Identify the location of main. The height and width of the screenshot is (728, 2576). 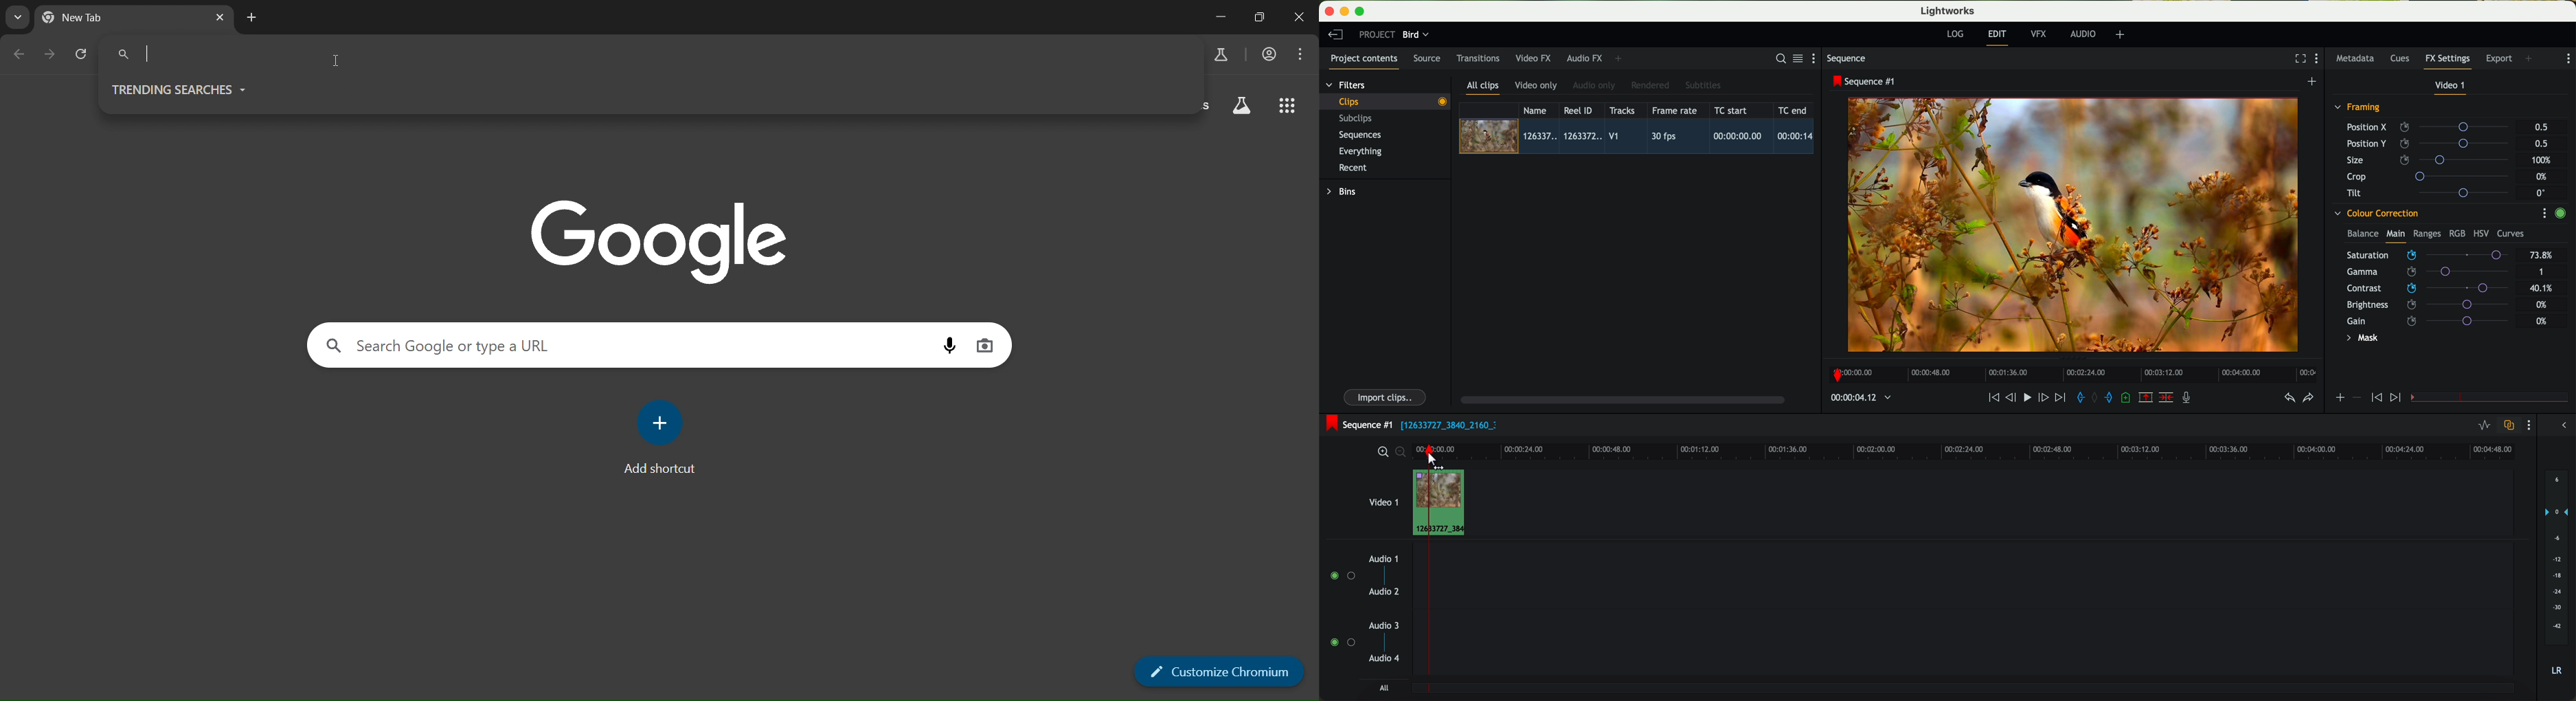
(2396, 235).